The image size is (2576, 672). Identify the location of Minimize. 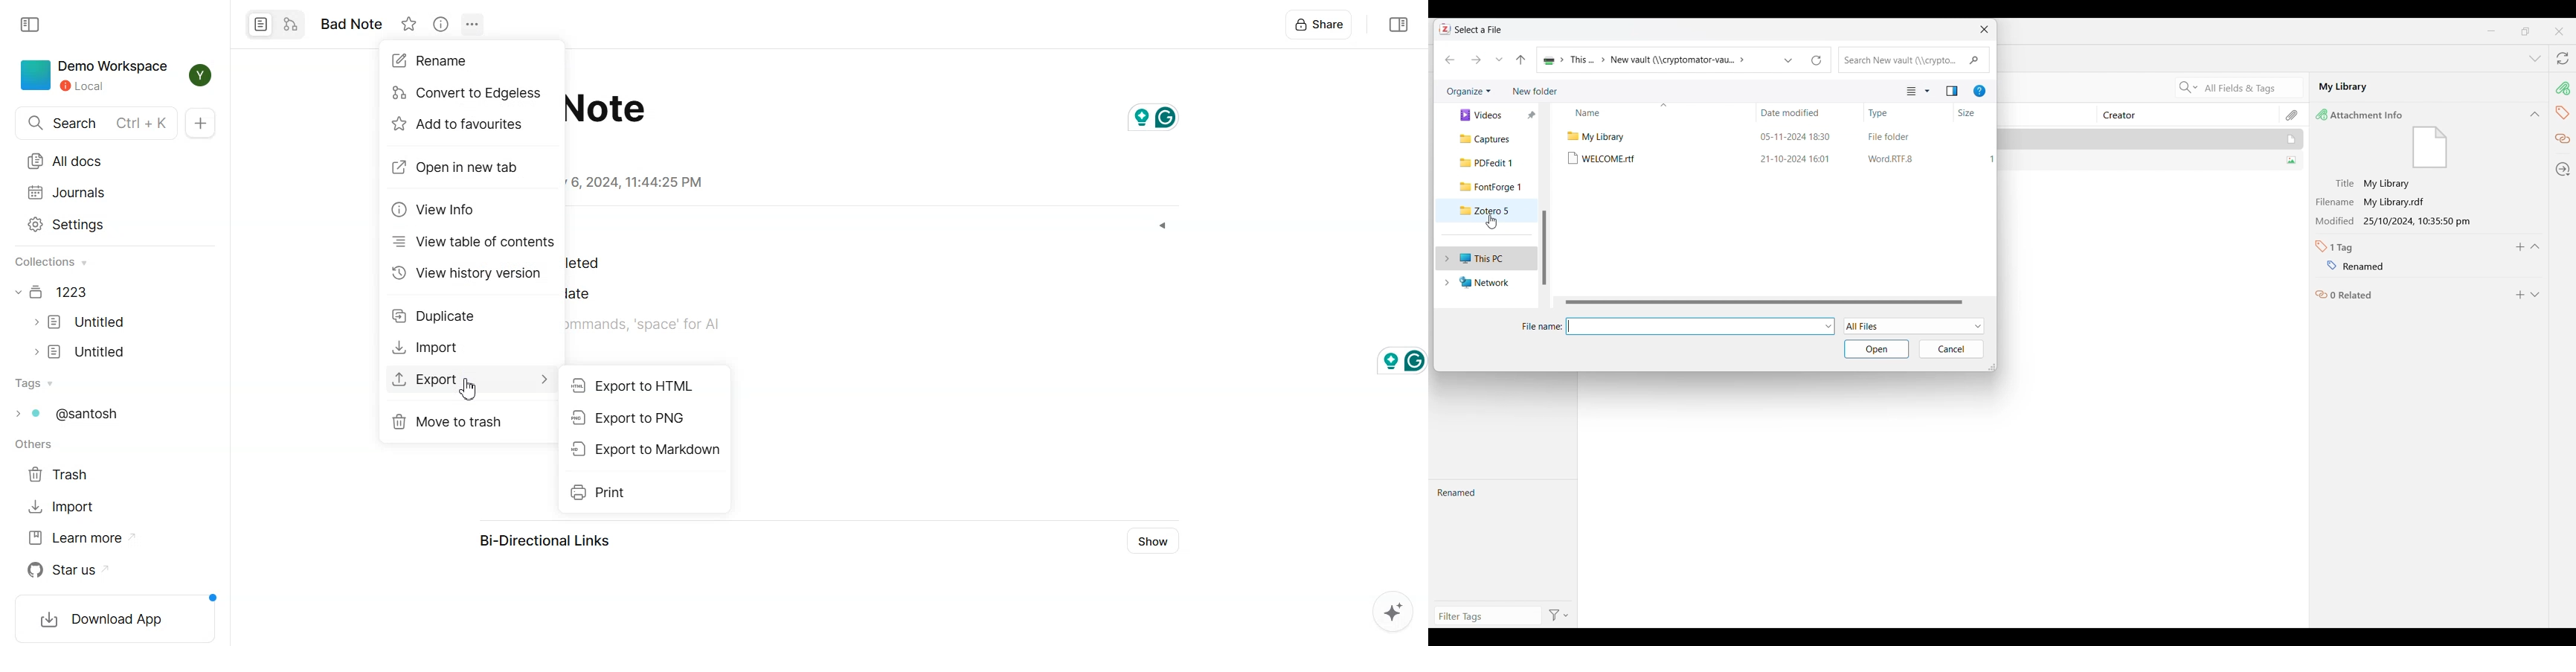
(2491, 31).